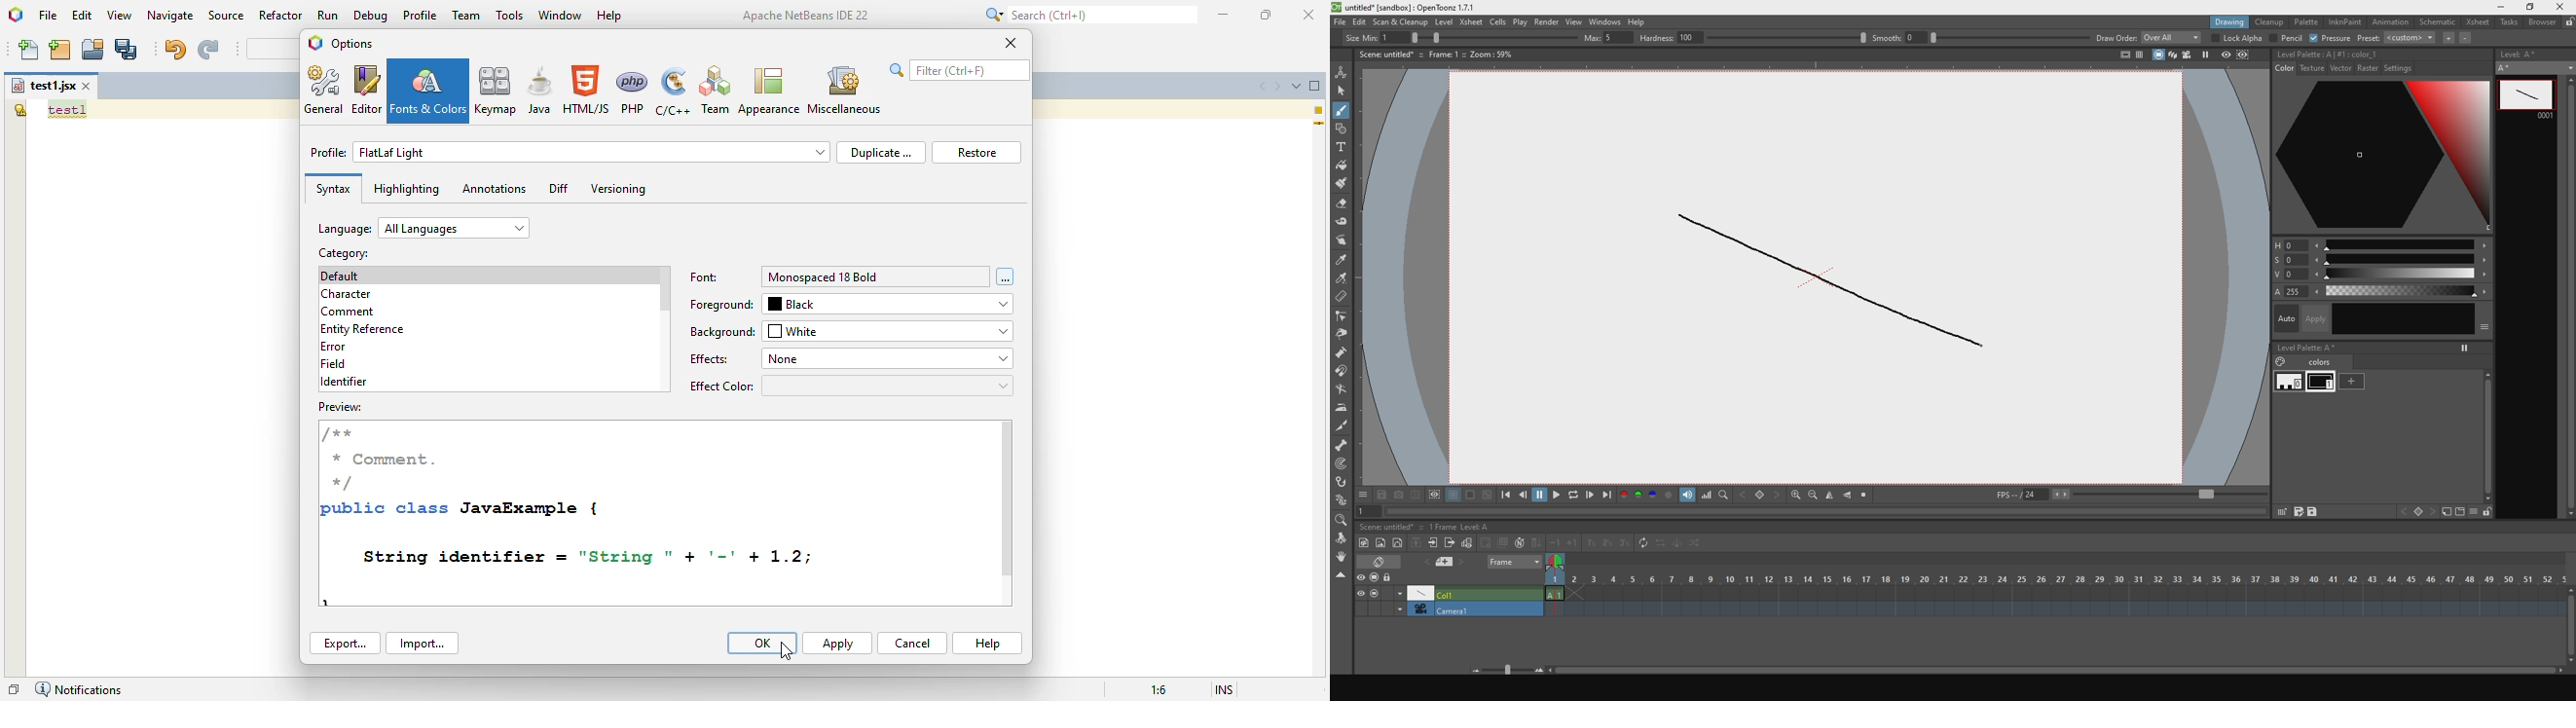  I want to click on colors, so click(2316, 363).